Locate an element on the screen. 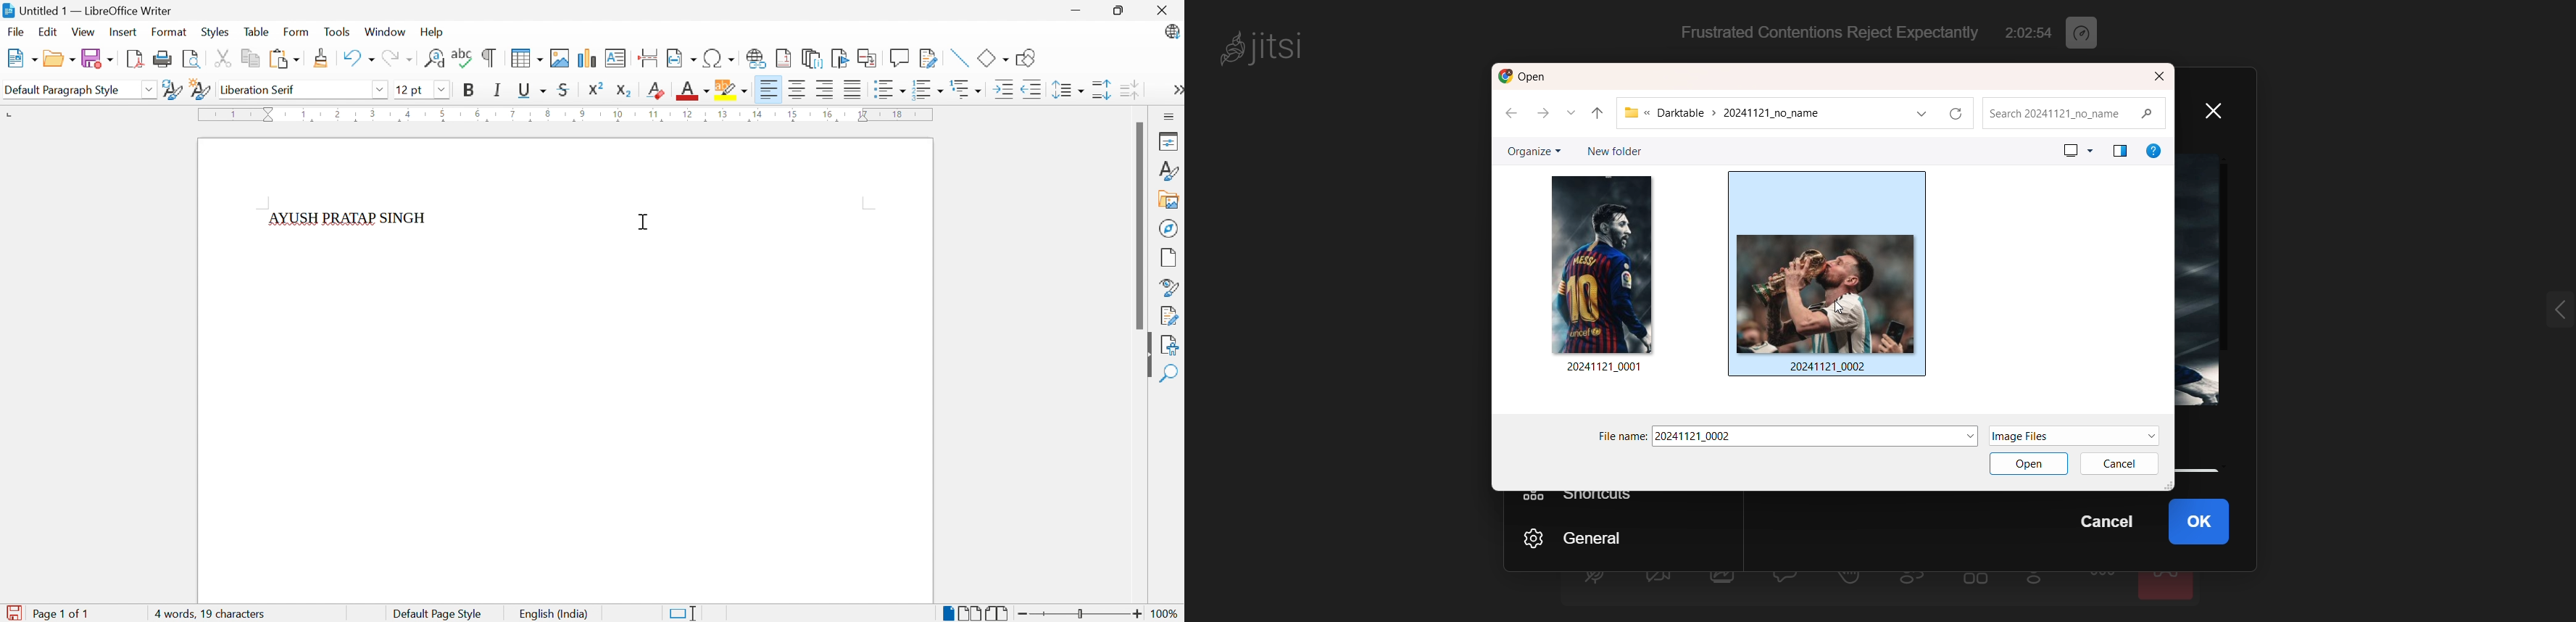 The image size is (2576, 644). chat is located at coordinates (1788, 579).